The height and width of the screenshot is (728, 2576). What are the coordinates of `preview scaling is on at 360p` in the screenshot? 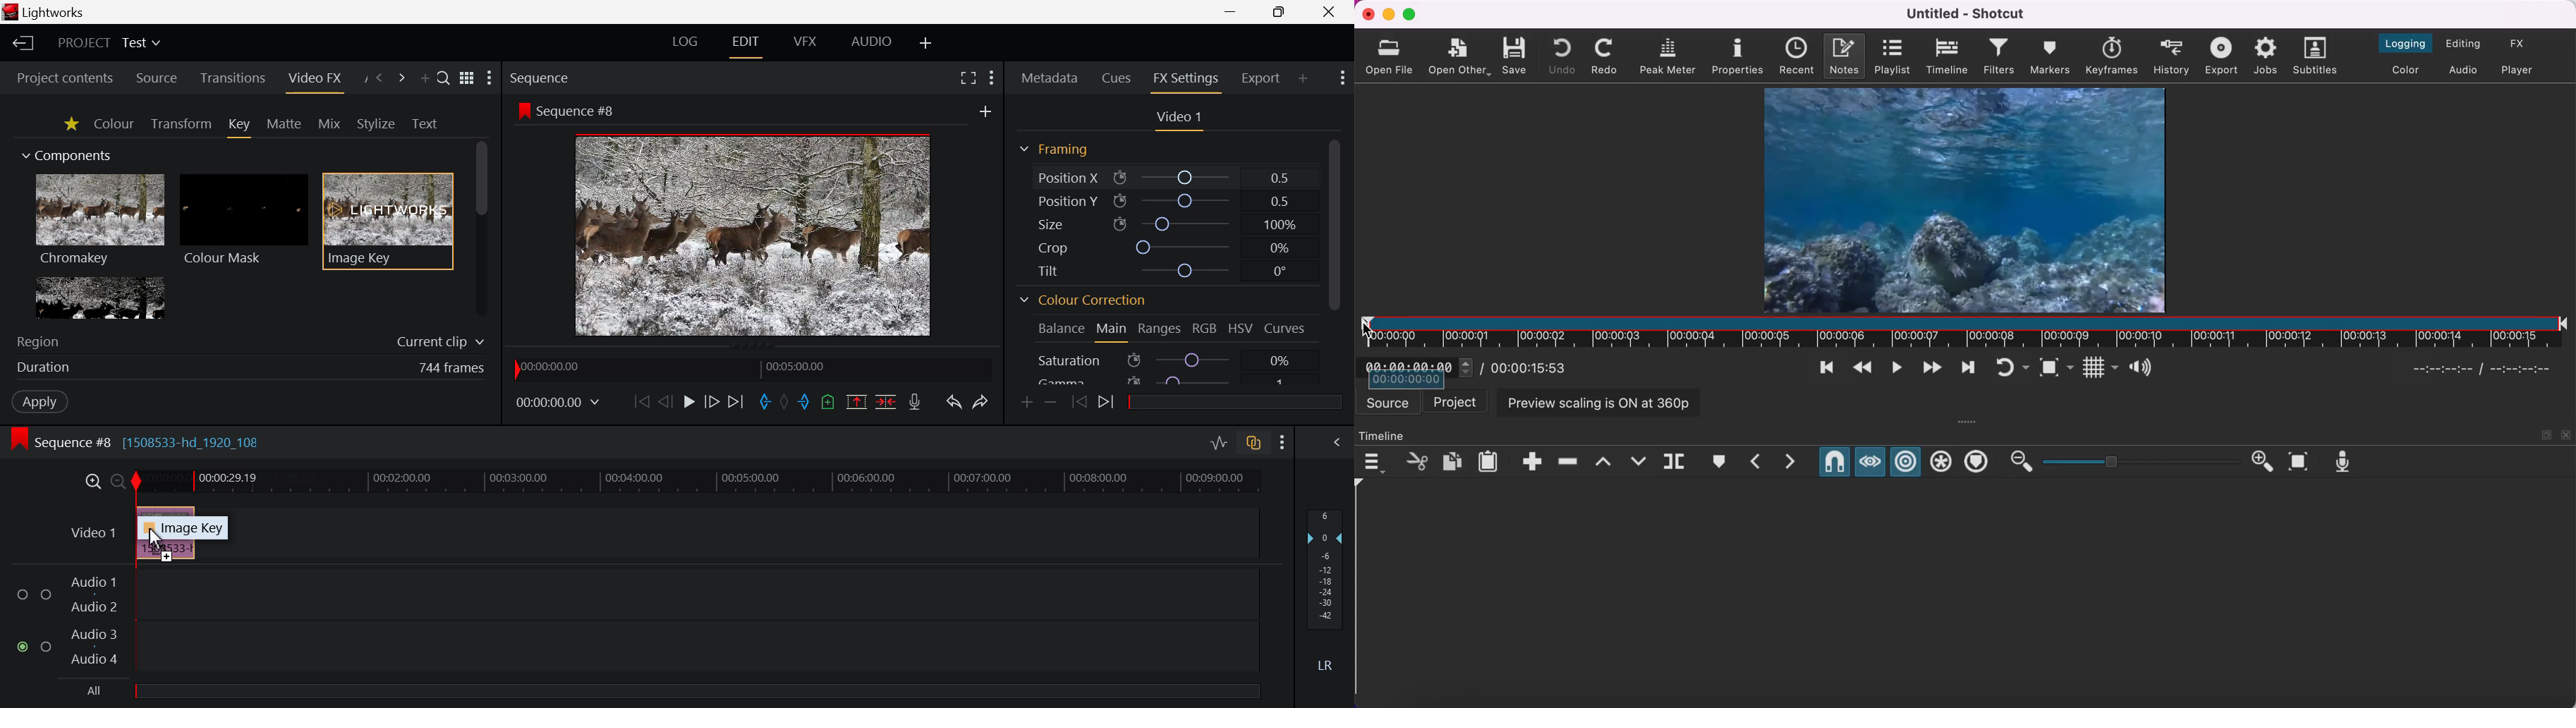 It's located at (1599, 404).